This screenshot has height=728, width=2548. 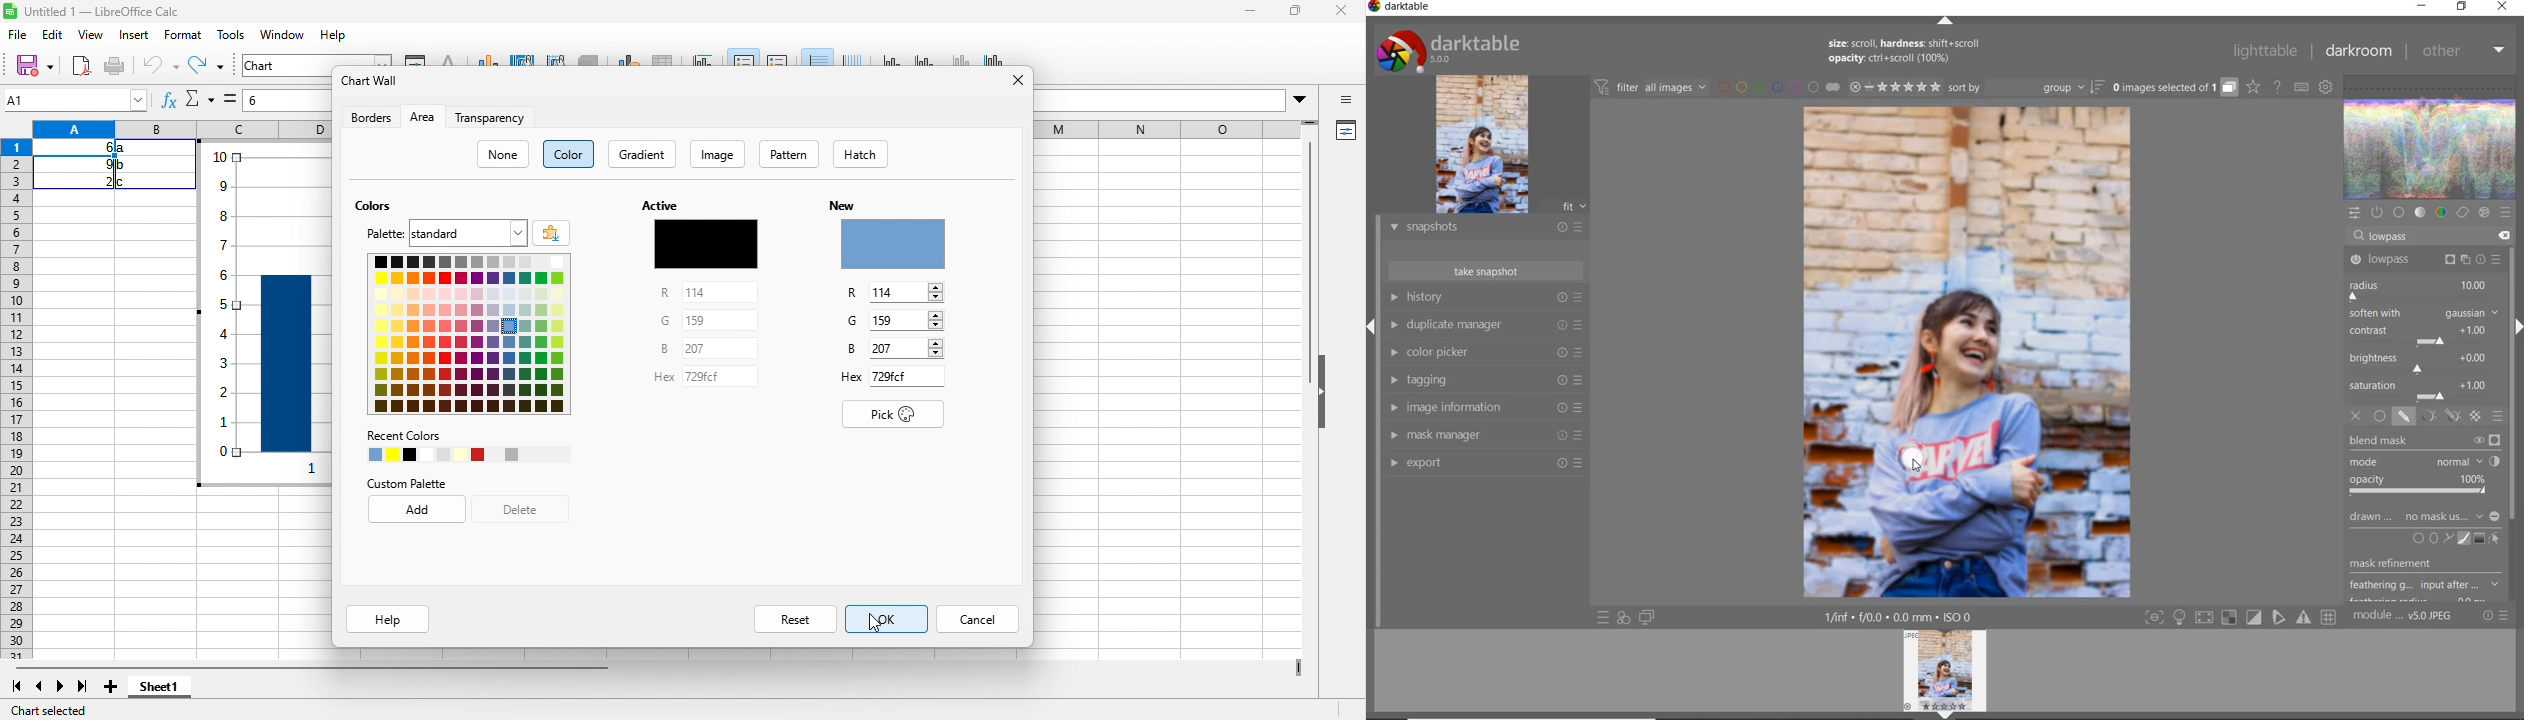 I want to click on cursor movement, so click(x=881, y=626).